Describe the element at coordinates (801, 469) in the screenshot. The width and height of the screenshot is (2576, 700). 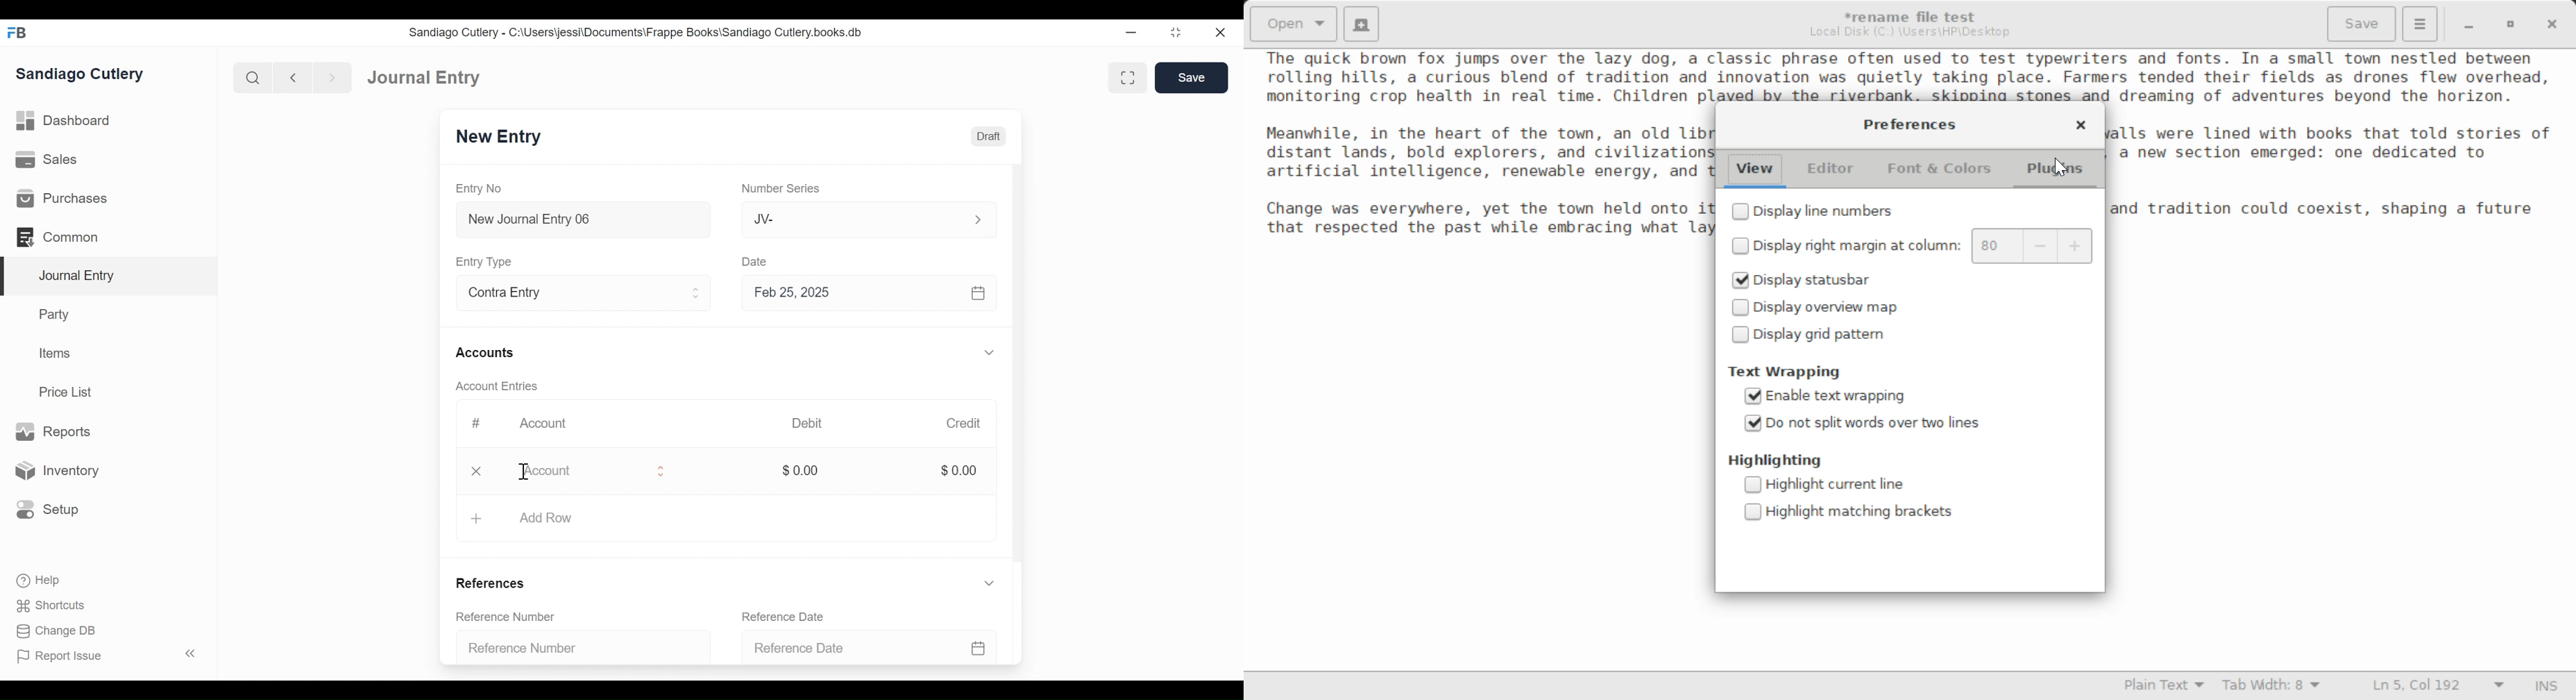
I see `$0.00` at that location.